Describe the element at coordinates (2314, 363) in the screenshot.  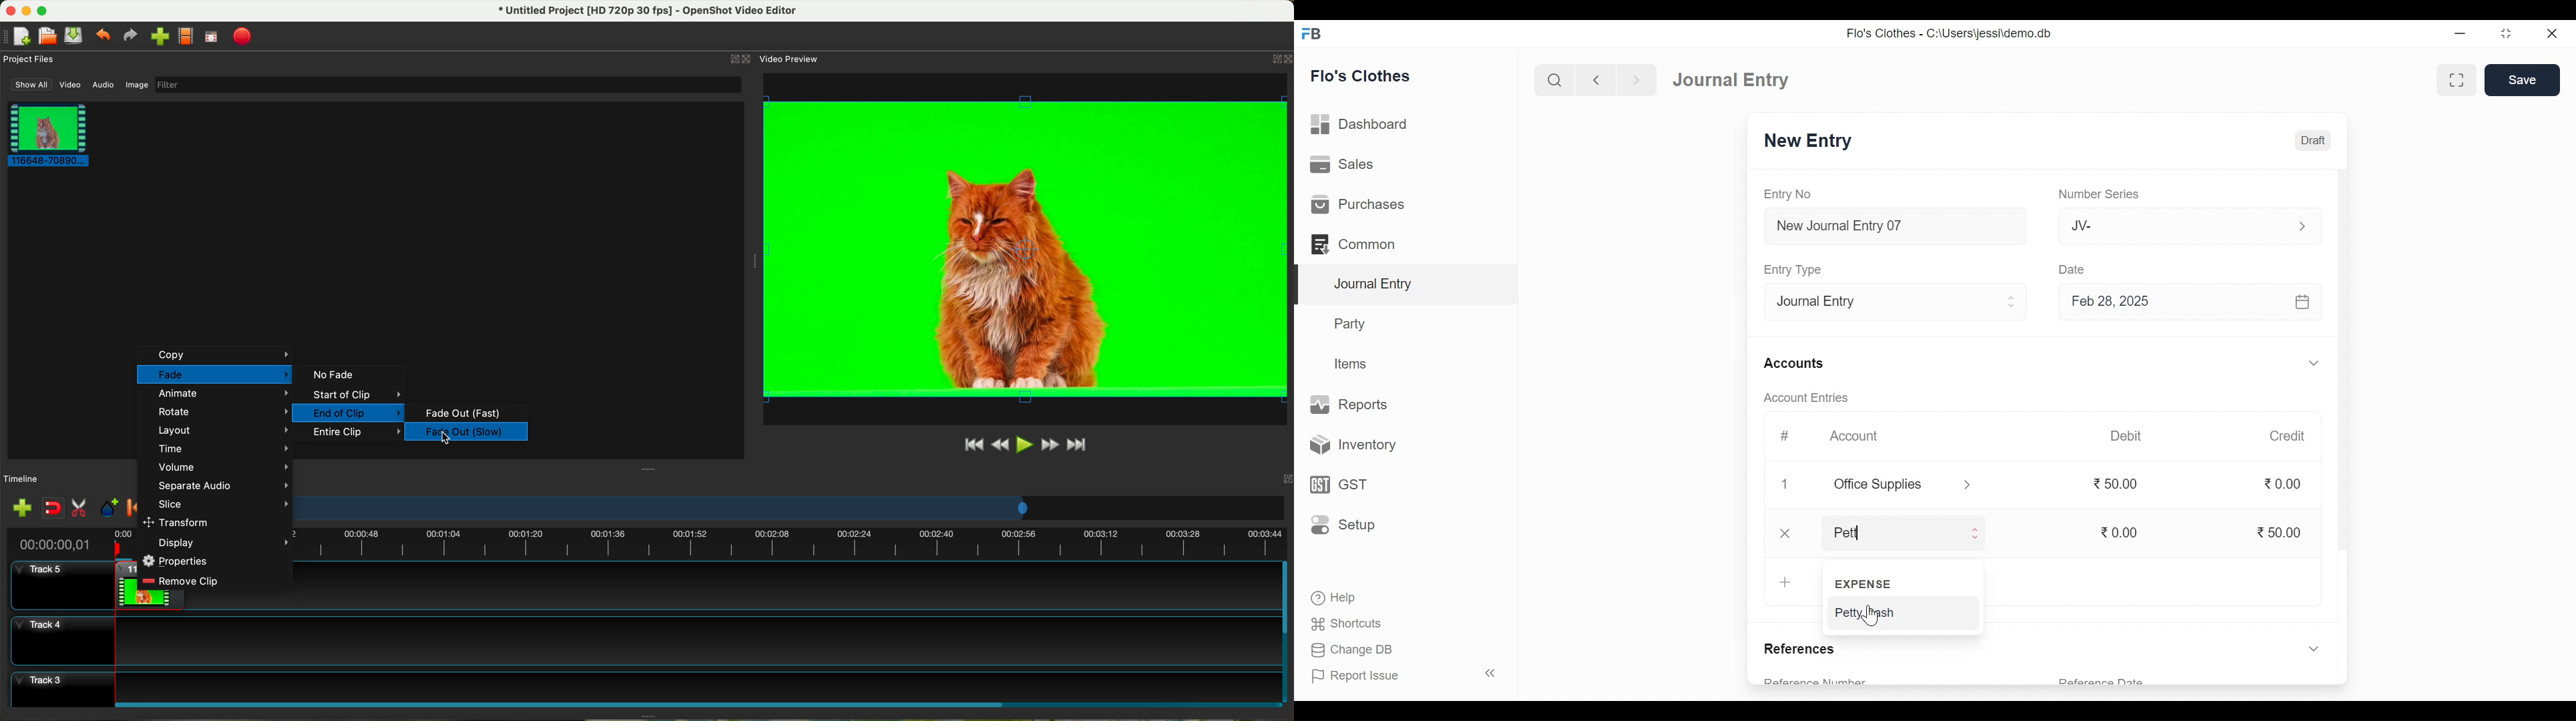
I see `Expand` at that location.